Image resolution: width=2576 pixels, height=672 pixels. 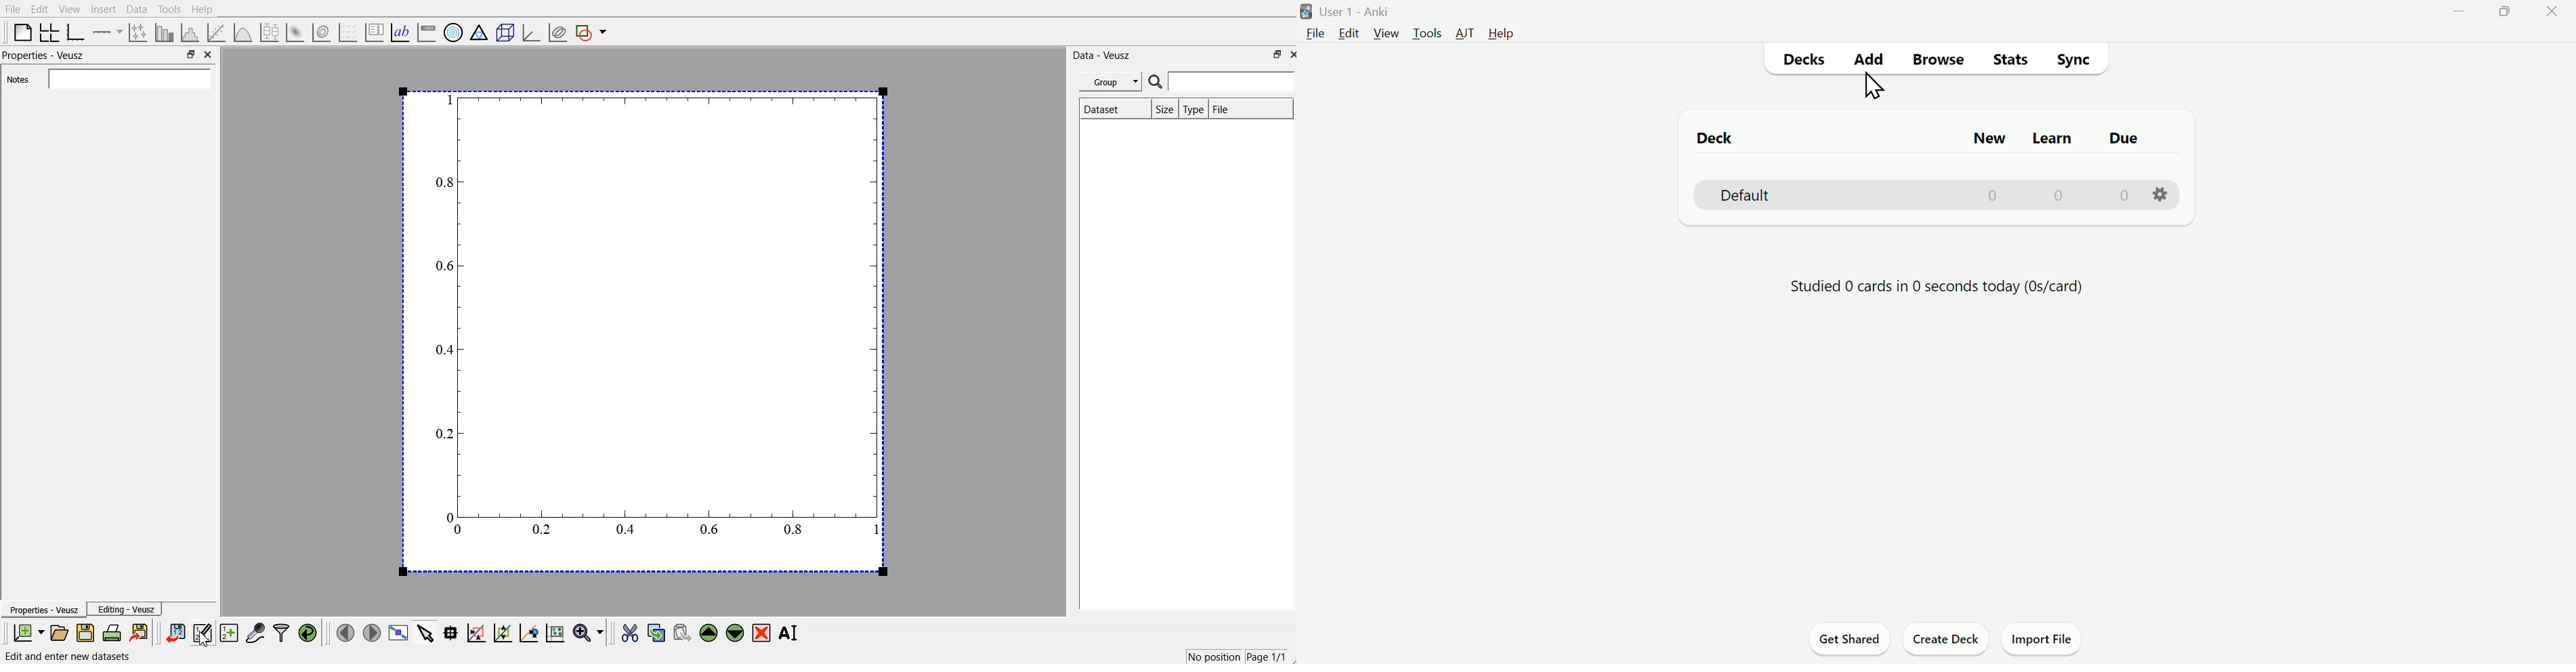 What do you see at coordinates (1875, 87) in the screenshot?
I see `cursor on Add` at bounding box center [1875, 87].